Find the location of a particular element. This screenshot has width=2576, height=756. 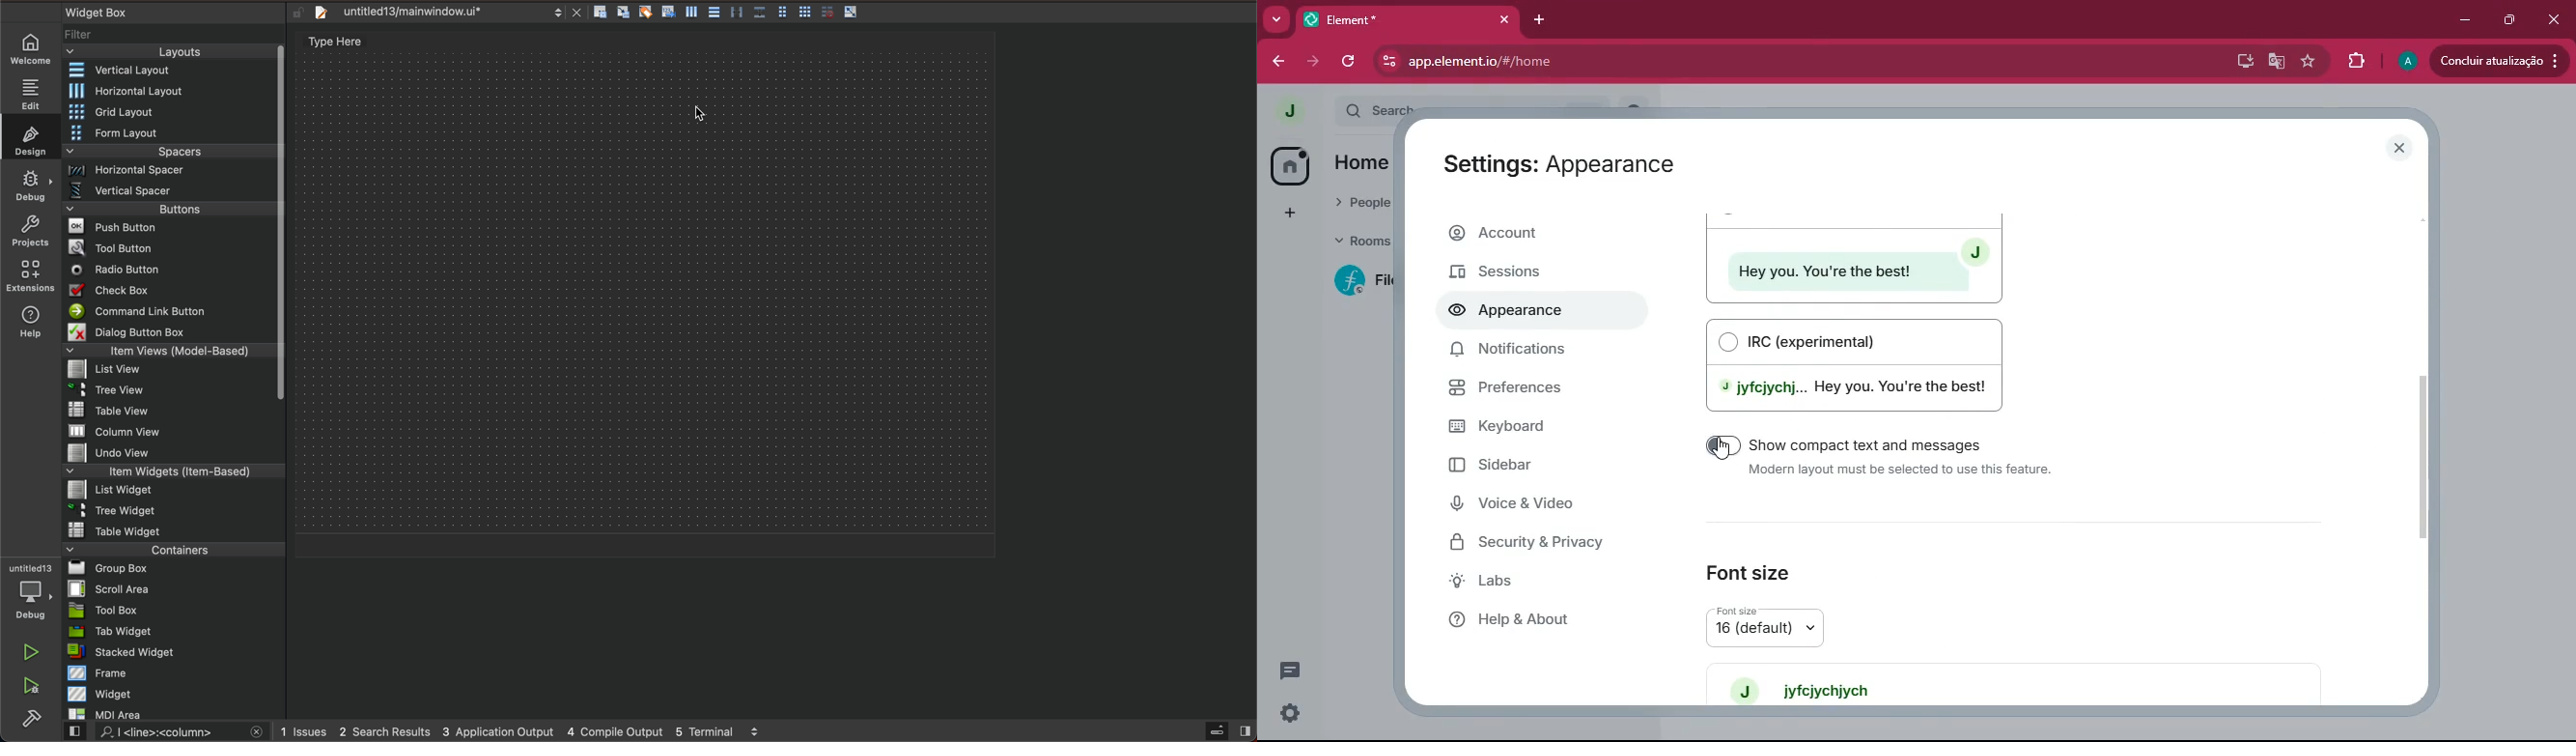

labs is located at coordinates (1533, 583).